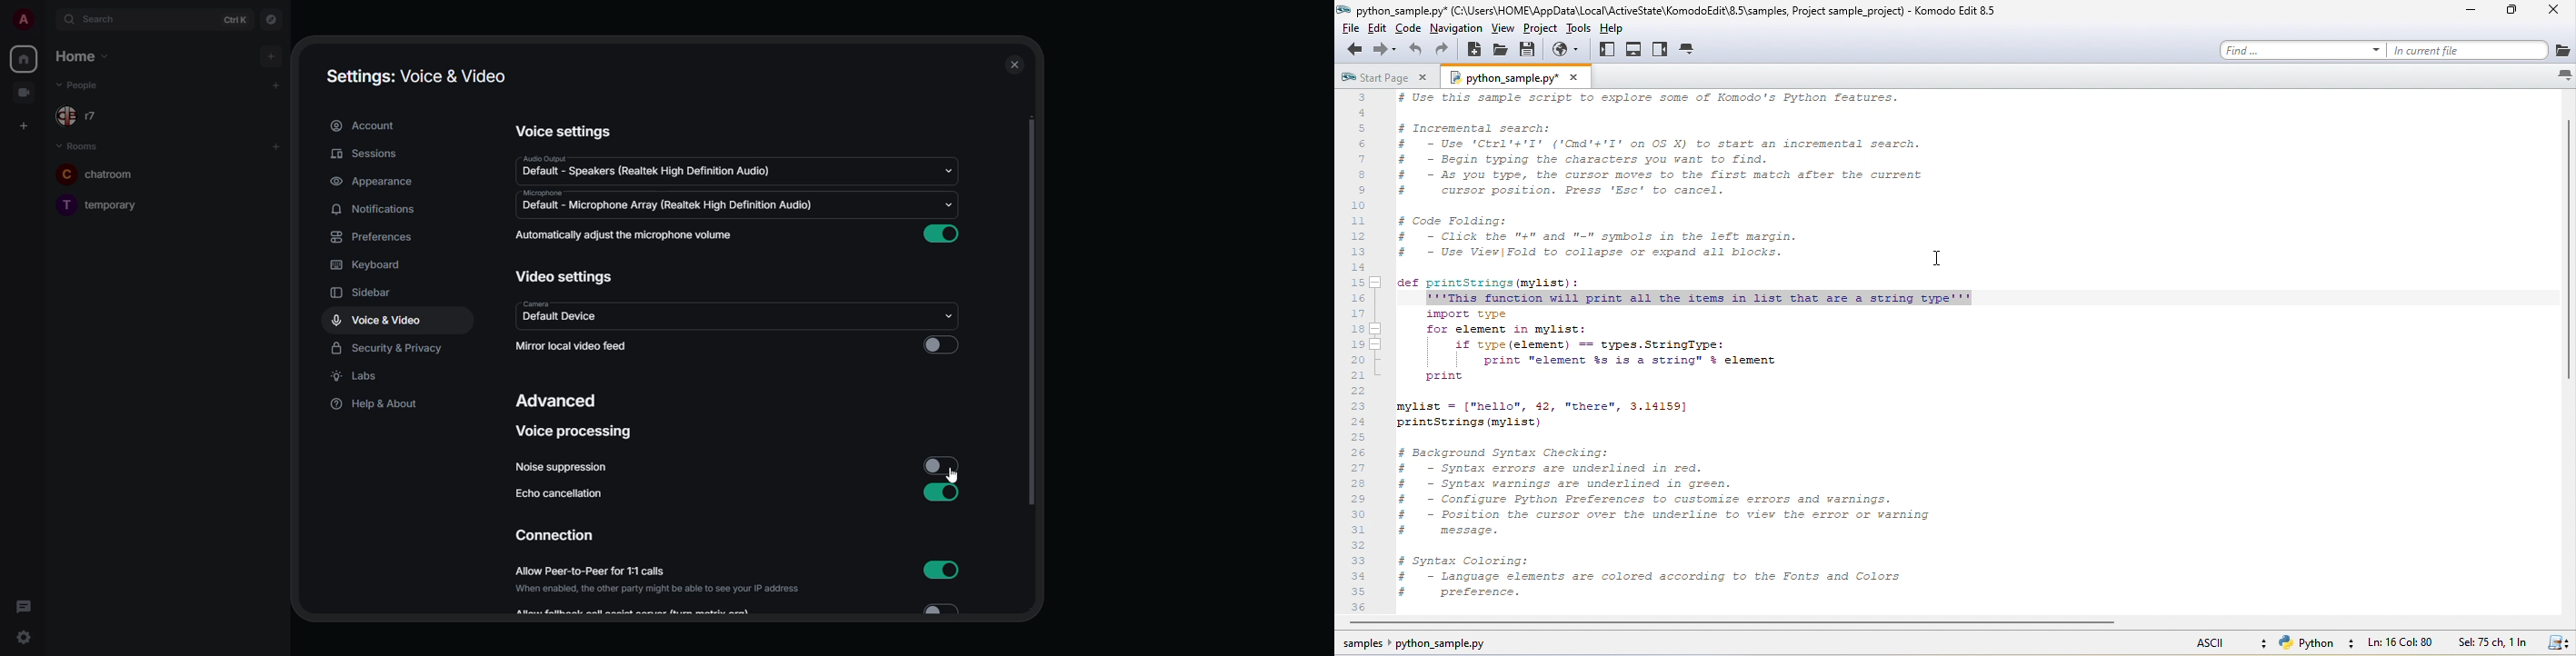  Describe the element at coordinates (532, 303) in the screenshot. I see `camera` at that location.